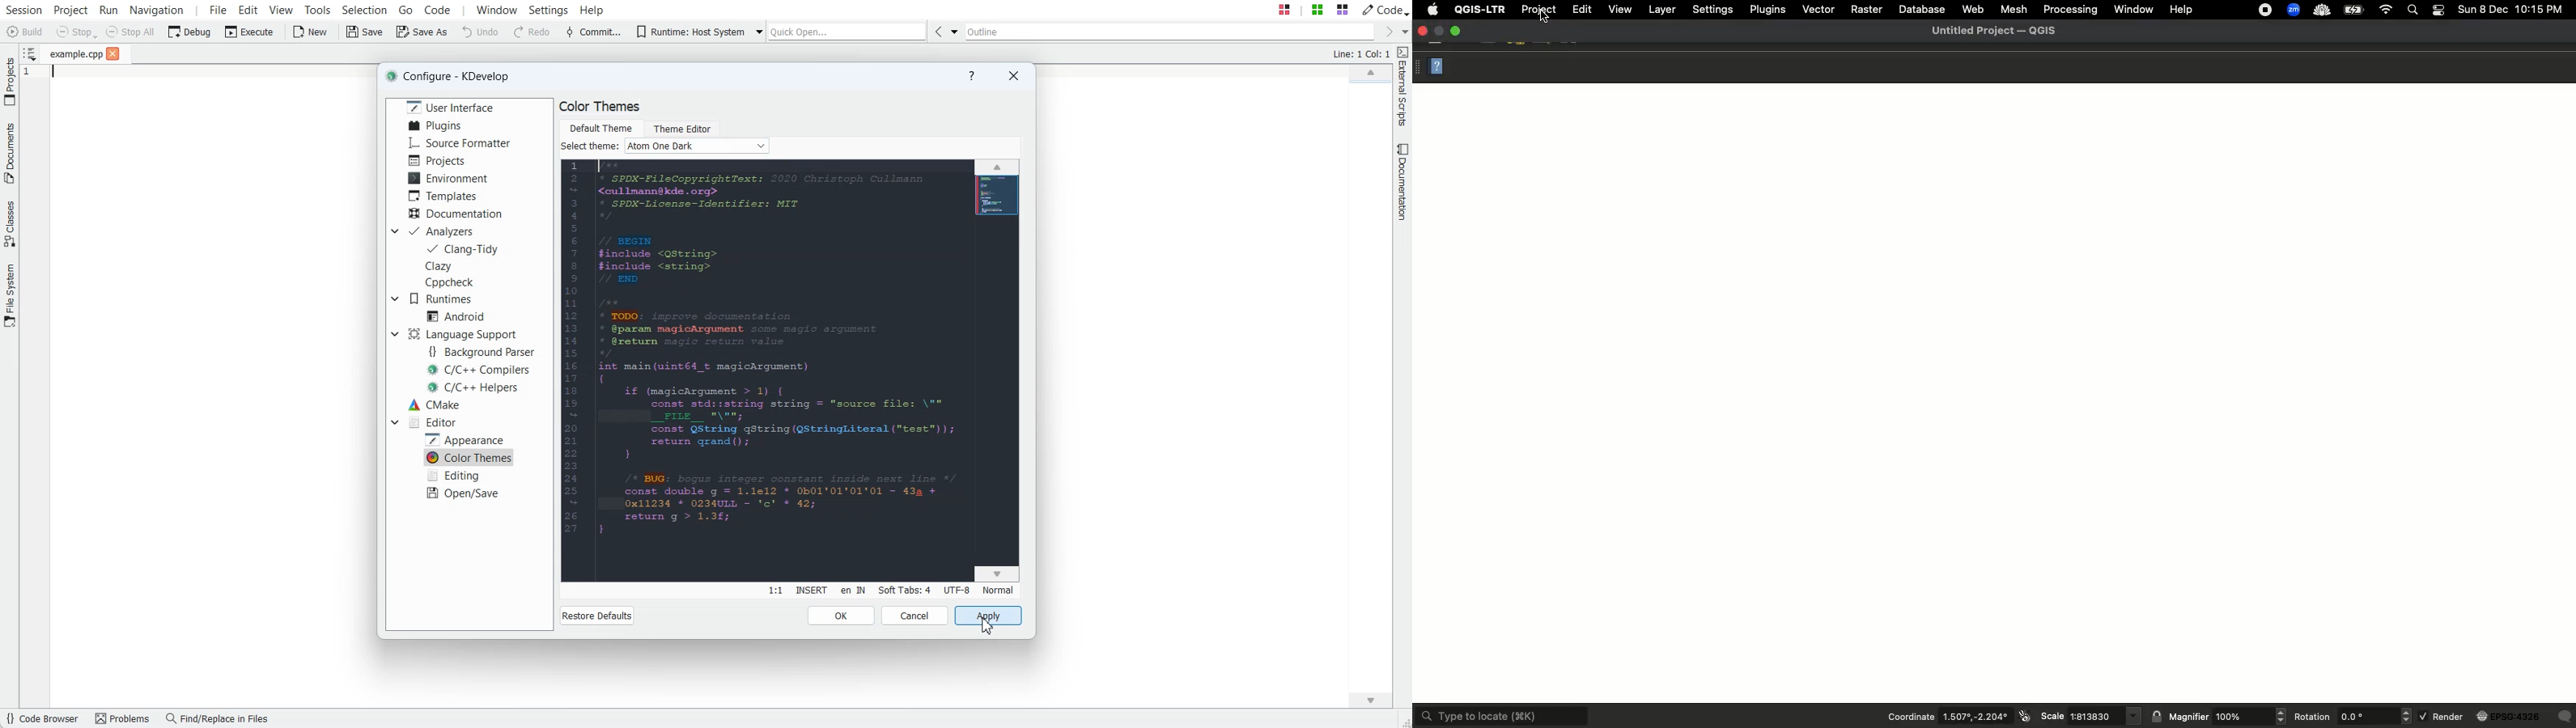 The width and height of the screenshot is (2576, 728). Describe the element at coordinates (433, 422) in the screenshot. I see `Editor` at that location.